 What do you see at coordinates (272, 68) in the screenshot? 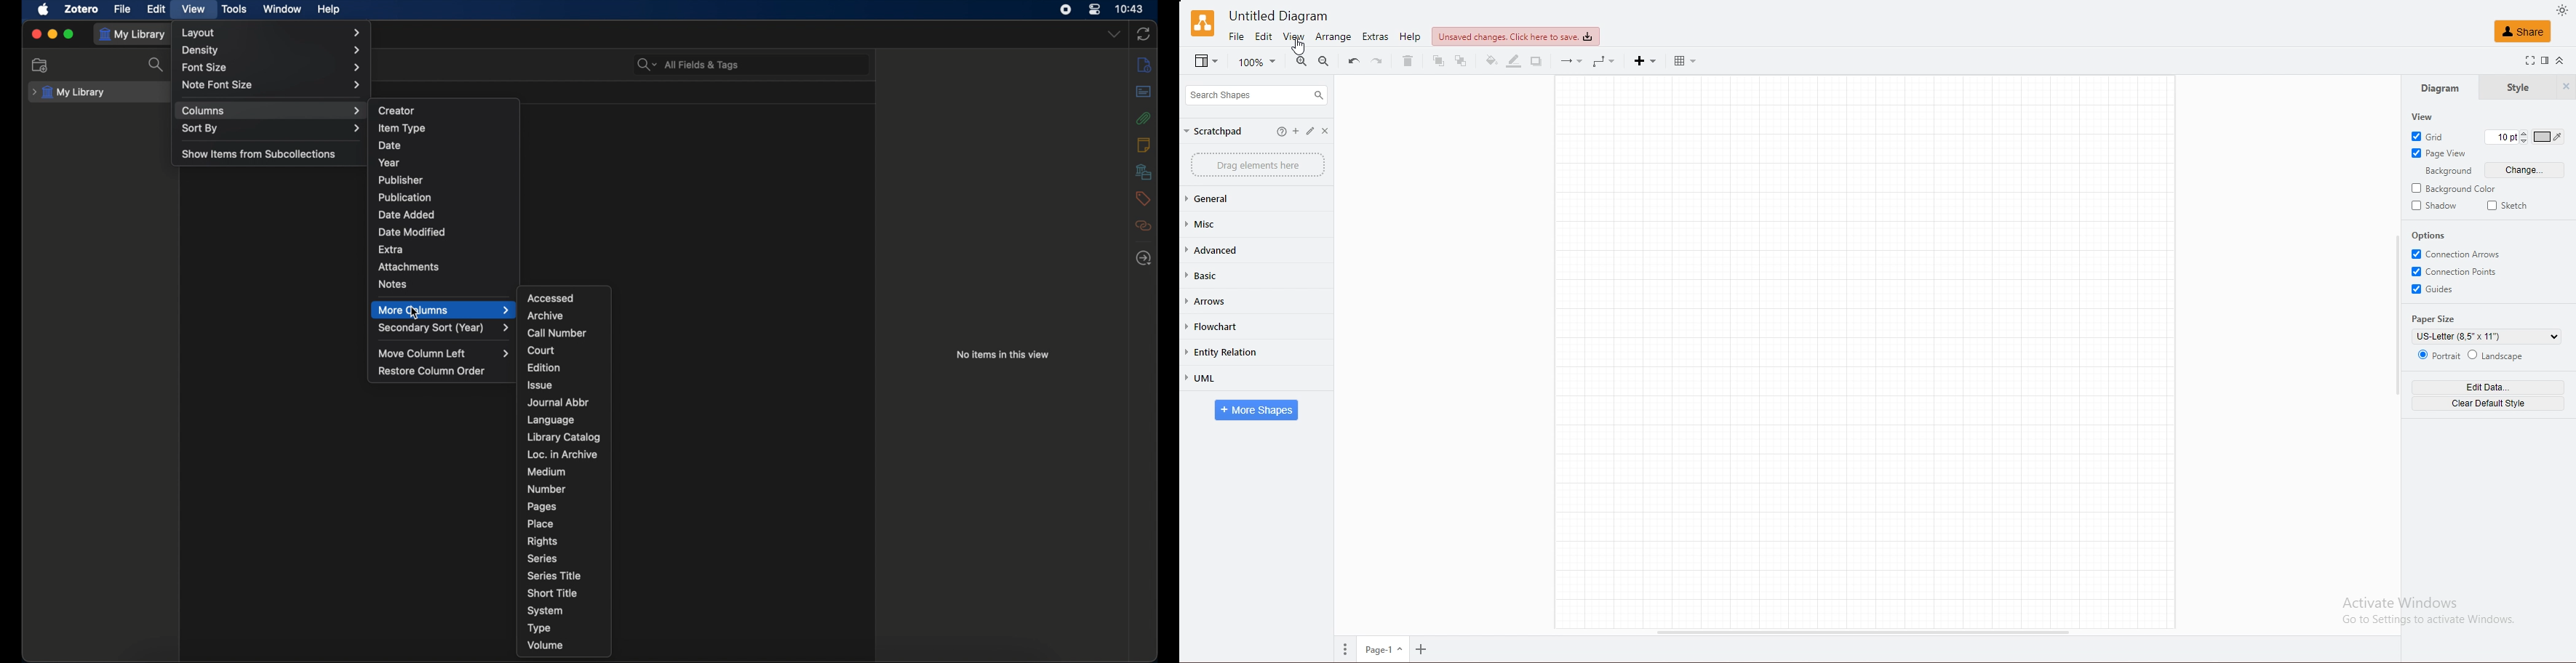
I see `font size` at bounding box center [272, 68].